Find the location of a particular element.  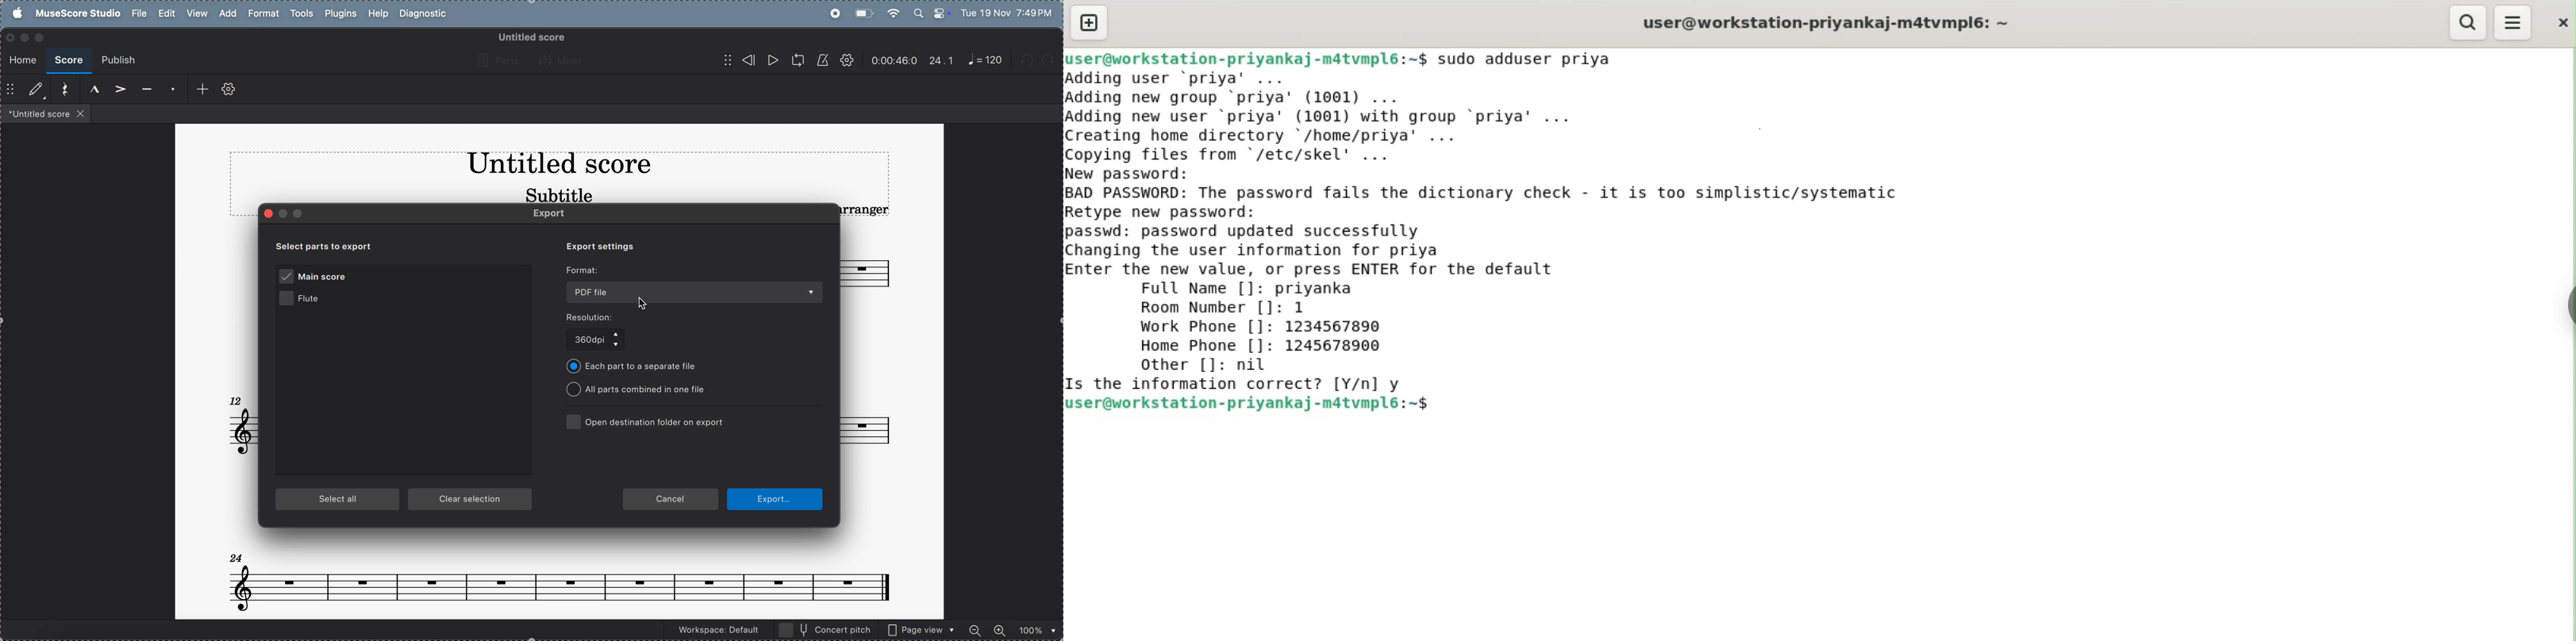

note 120 is located at coordinates (986, 60).